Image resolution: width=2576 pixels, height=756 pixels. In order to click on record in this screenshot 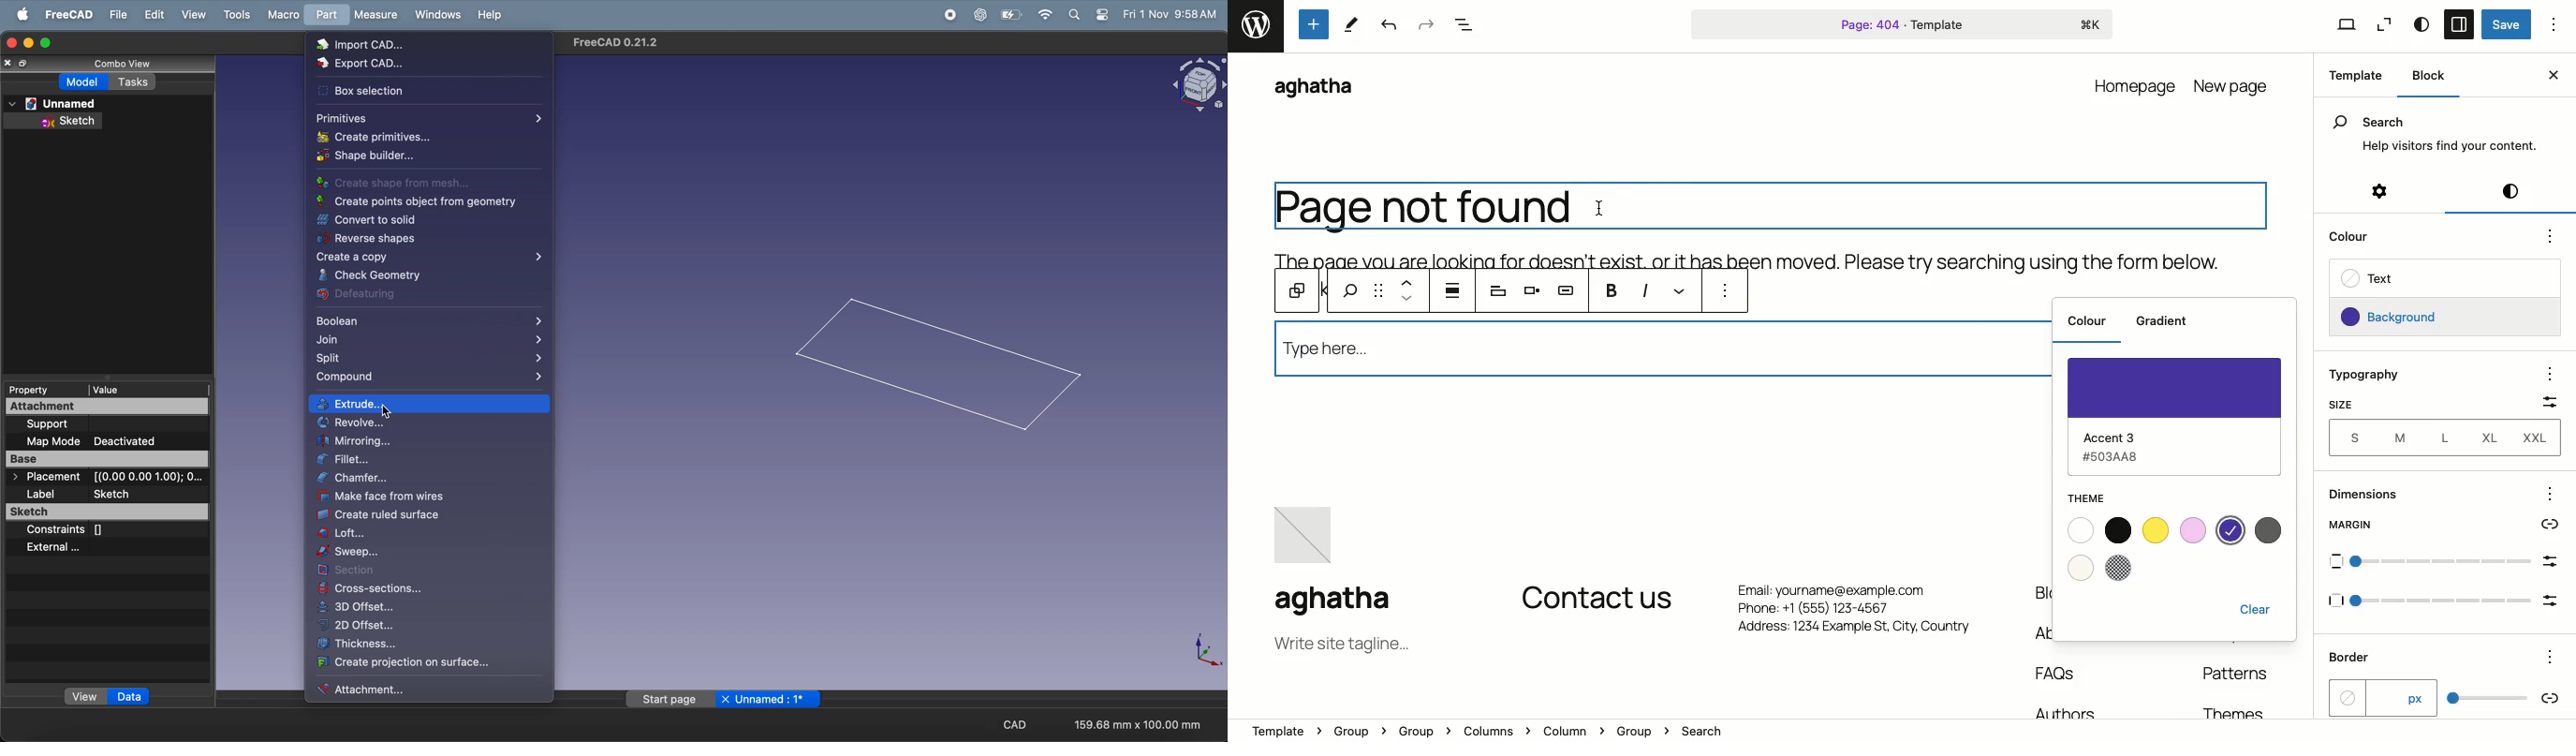, I will do `click(948, 15)`.